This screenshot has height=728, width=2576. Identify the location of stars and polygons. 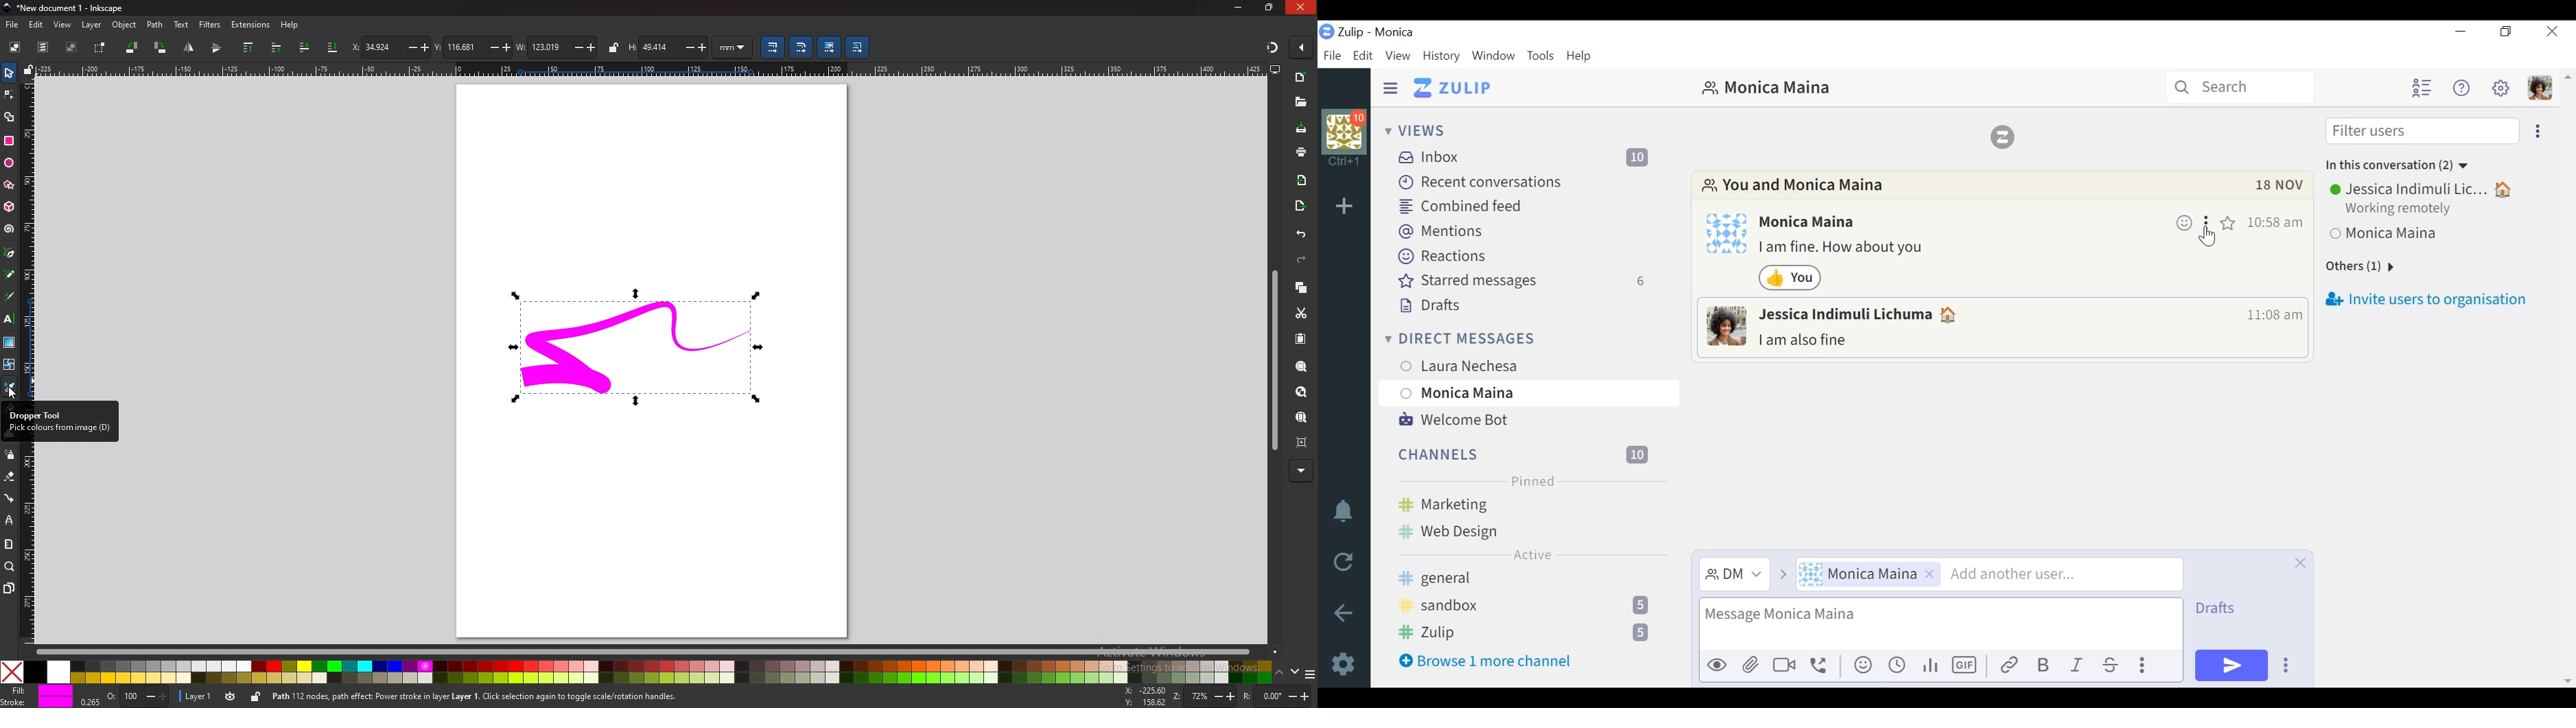
(9, 185).